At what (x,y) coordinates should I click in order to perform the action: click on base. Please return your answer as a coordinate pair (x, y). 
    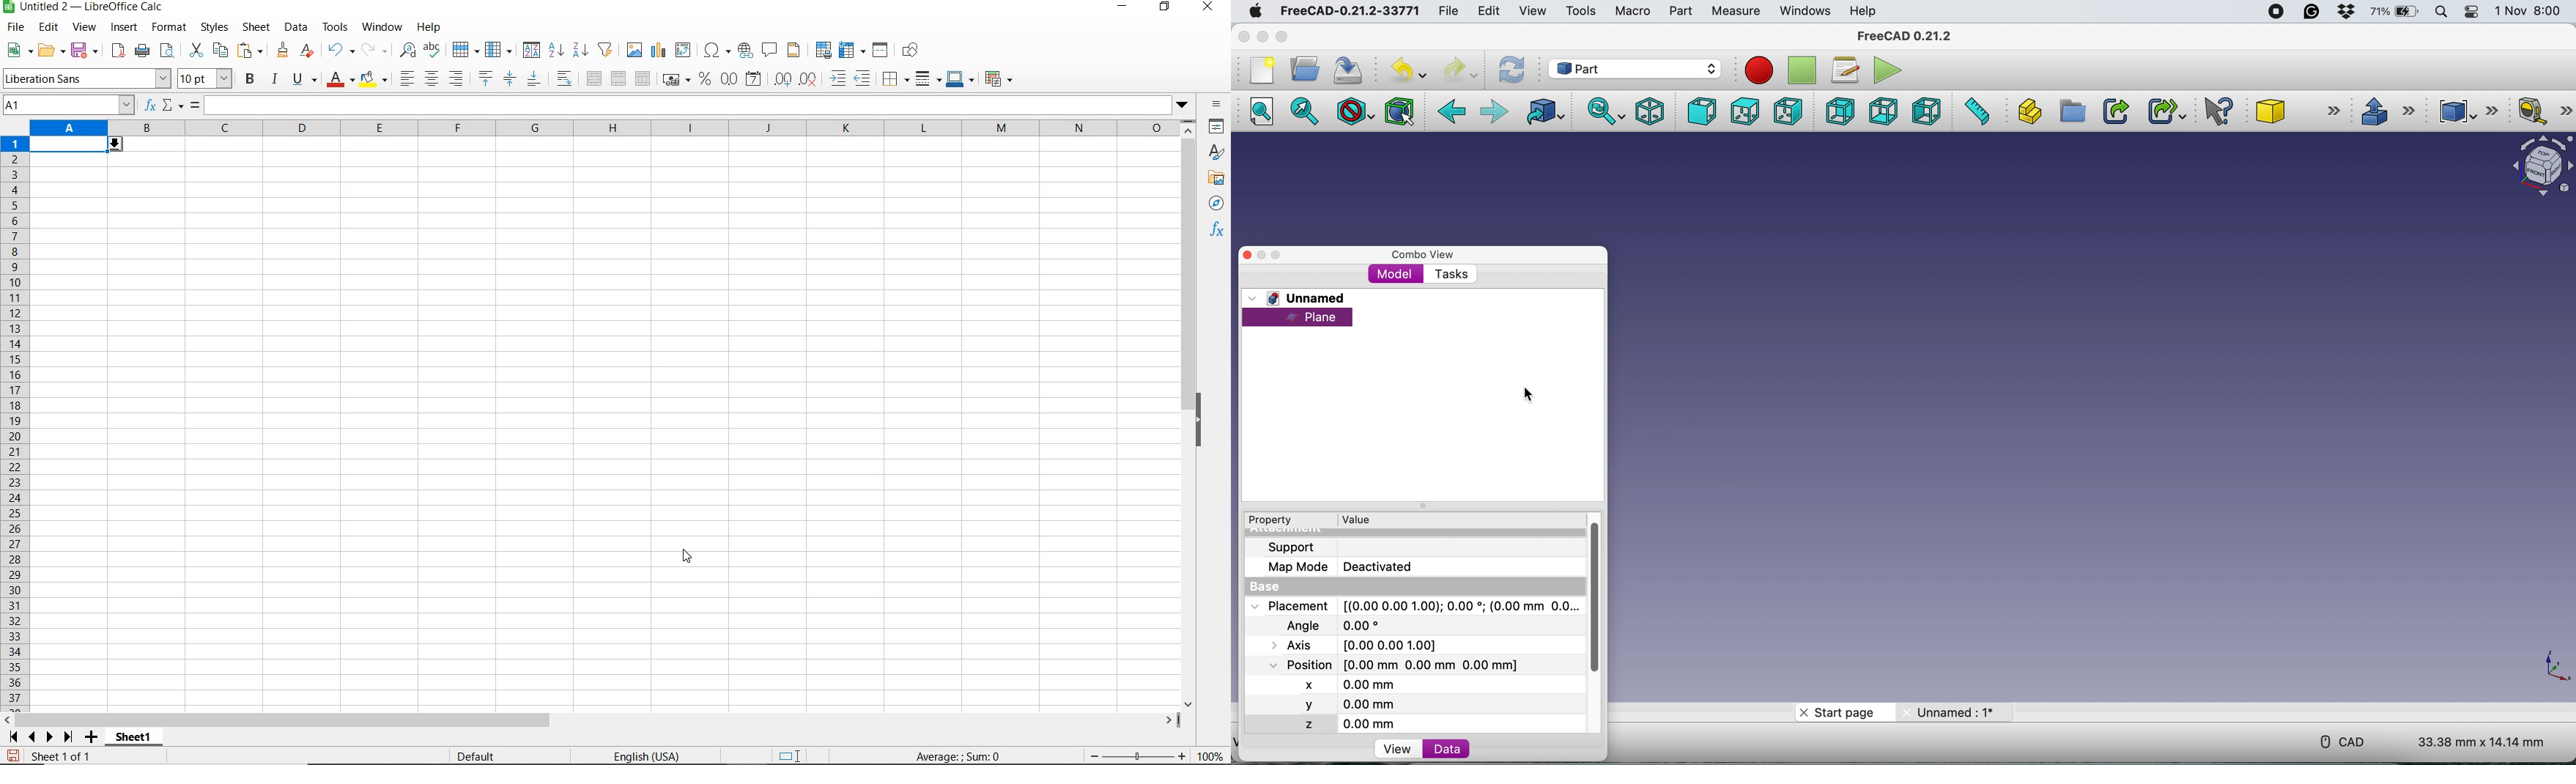
    Looking at the image, I should click on (1267, 586).